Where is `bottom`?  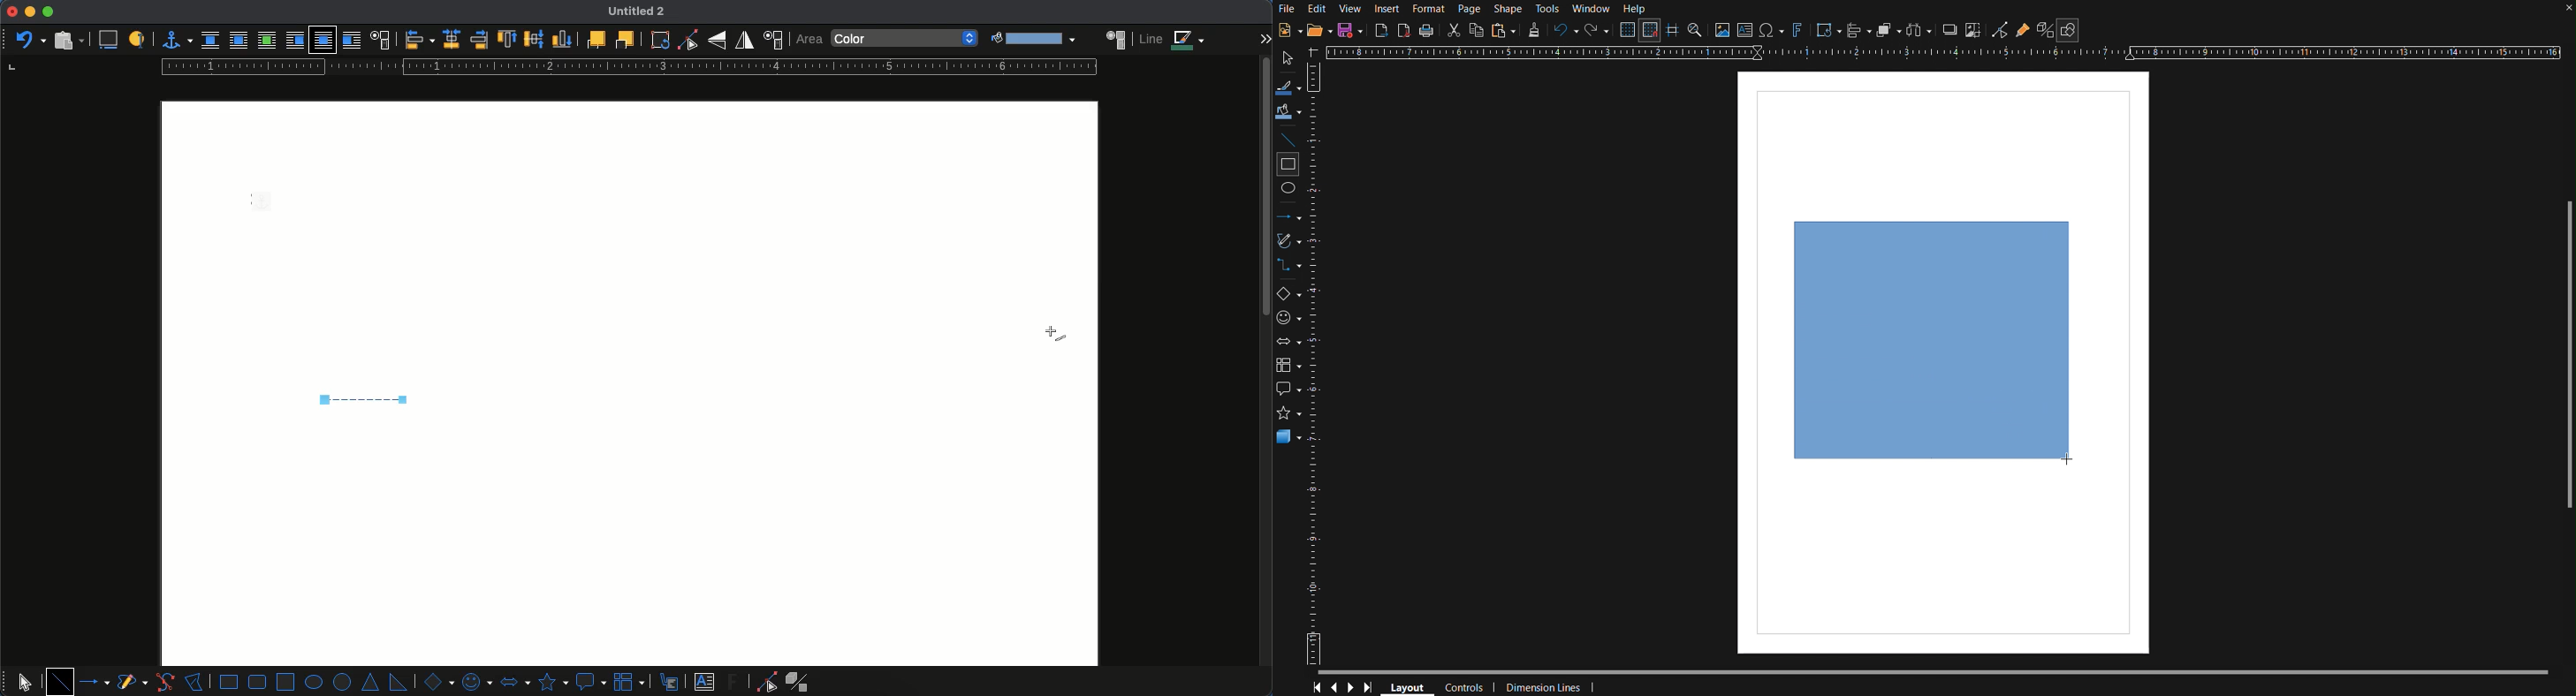
bottom is located at coordinates (563, 39).